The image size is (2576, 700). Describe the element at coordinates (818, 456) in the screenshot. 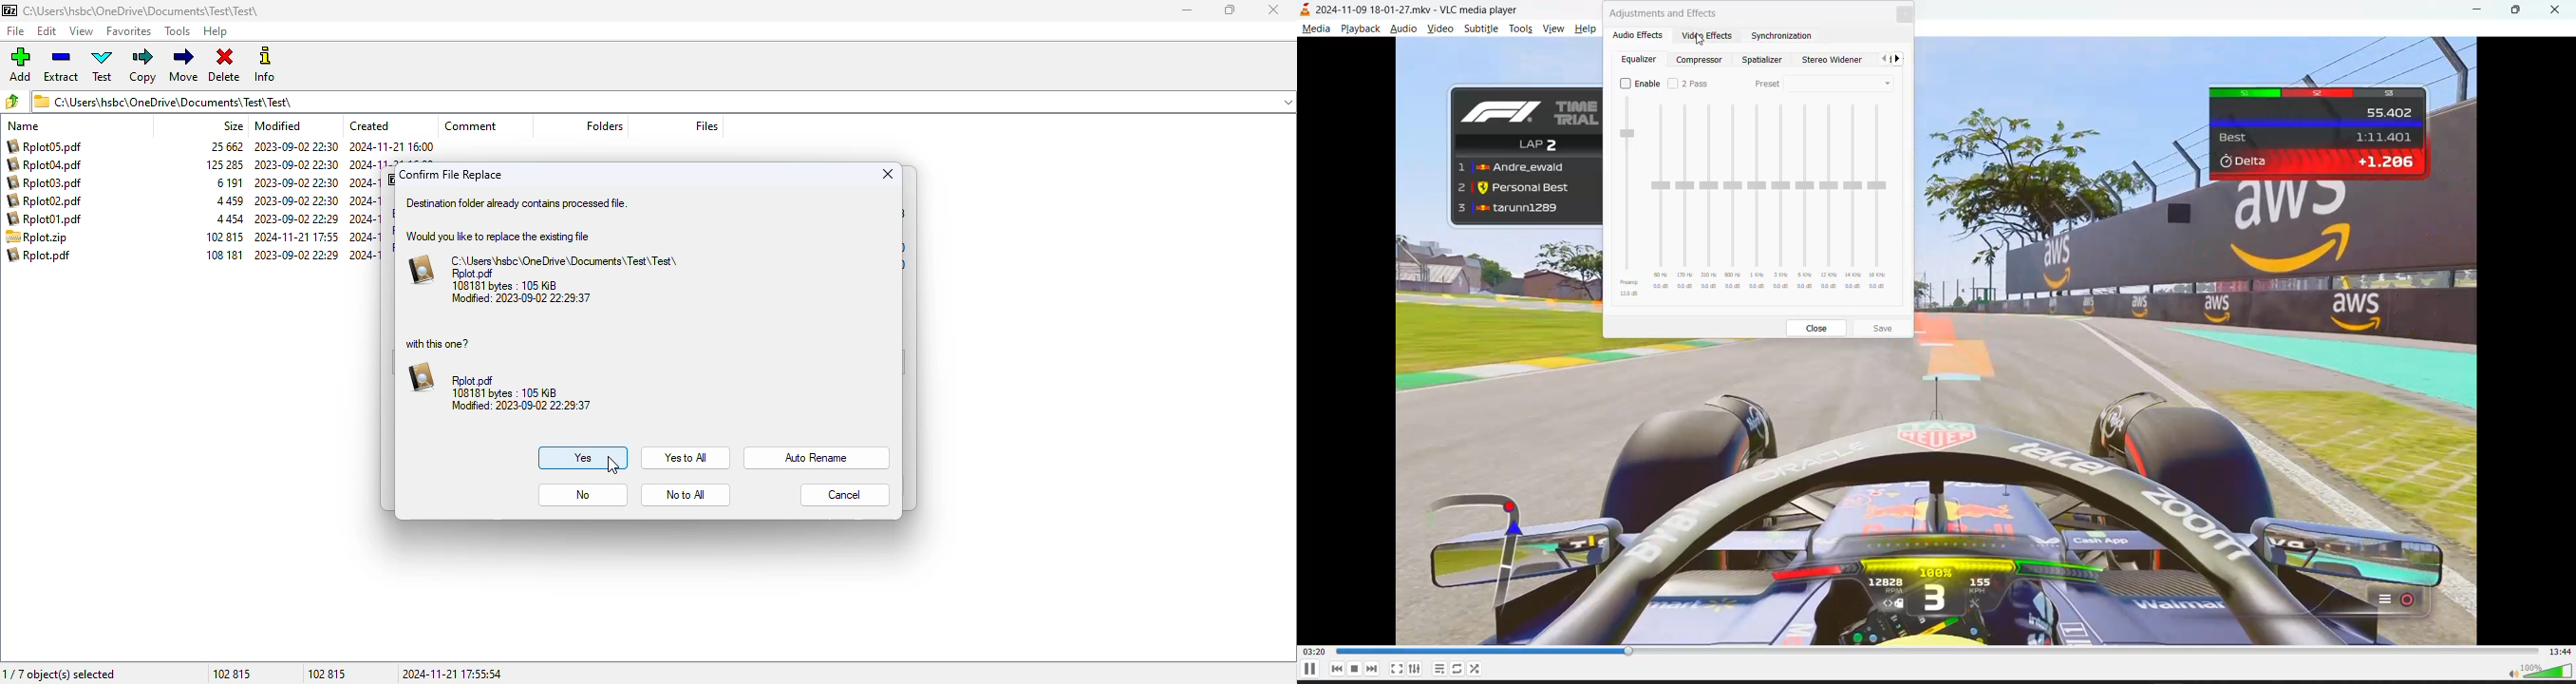

I see `Auto Rename` at that location.